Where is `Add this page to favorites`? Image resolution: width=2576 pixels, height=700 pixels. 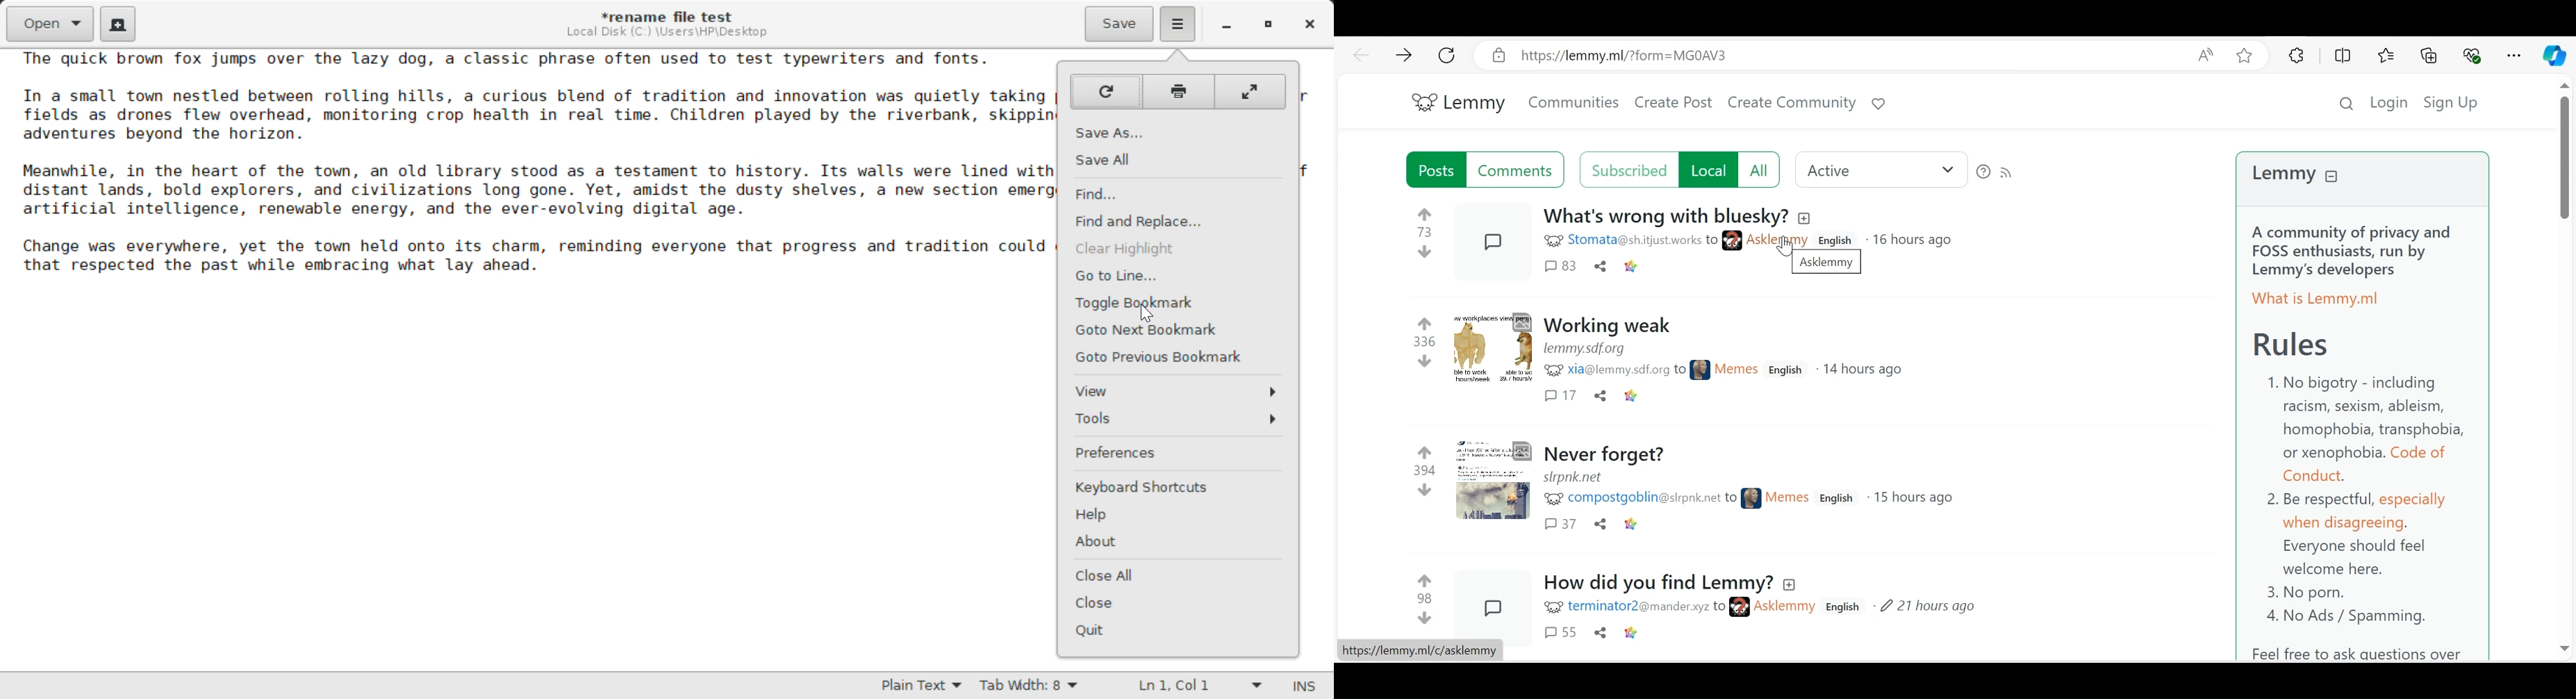
Add this page to favorites is located at coordinates (2245, 56).